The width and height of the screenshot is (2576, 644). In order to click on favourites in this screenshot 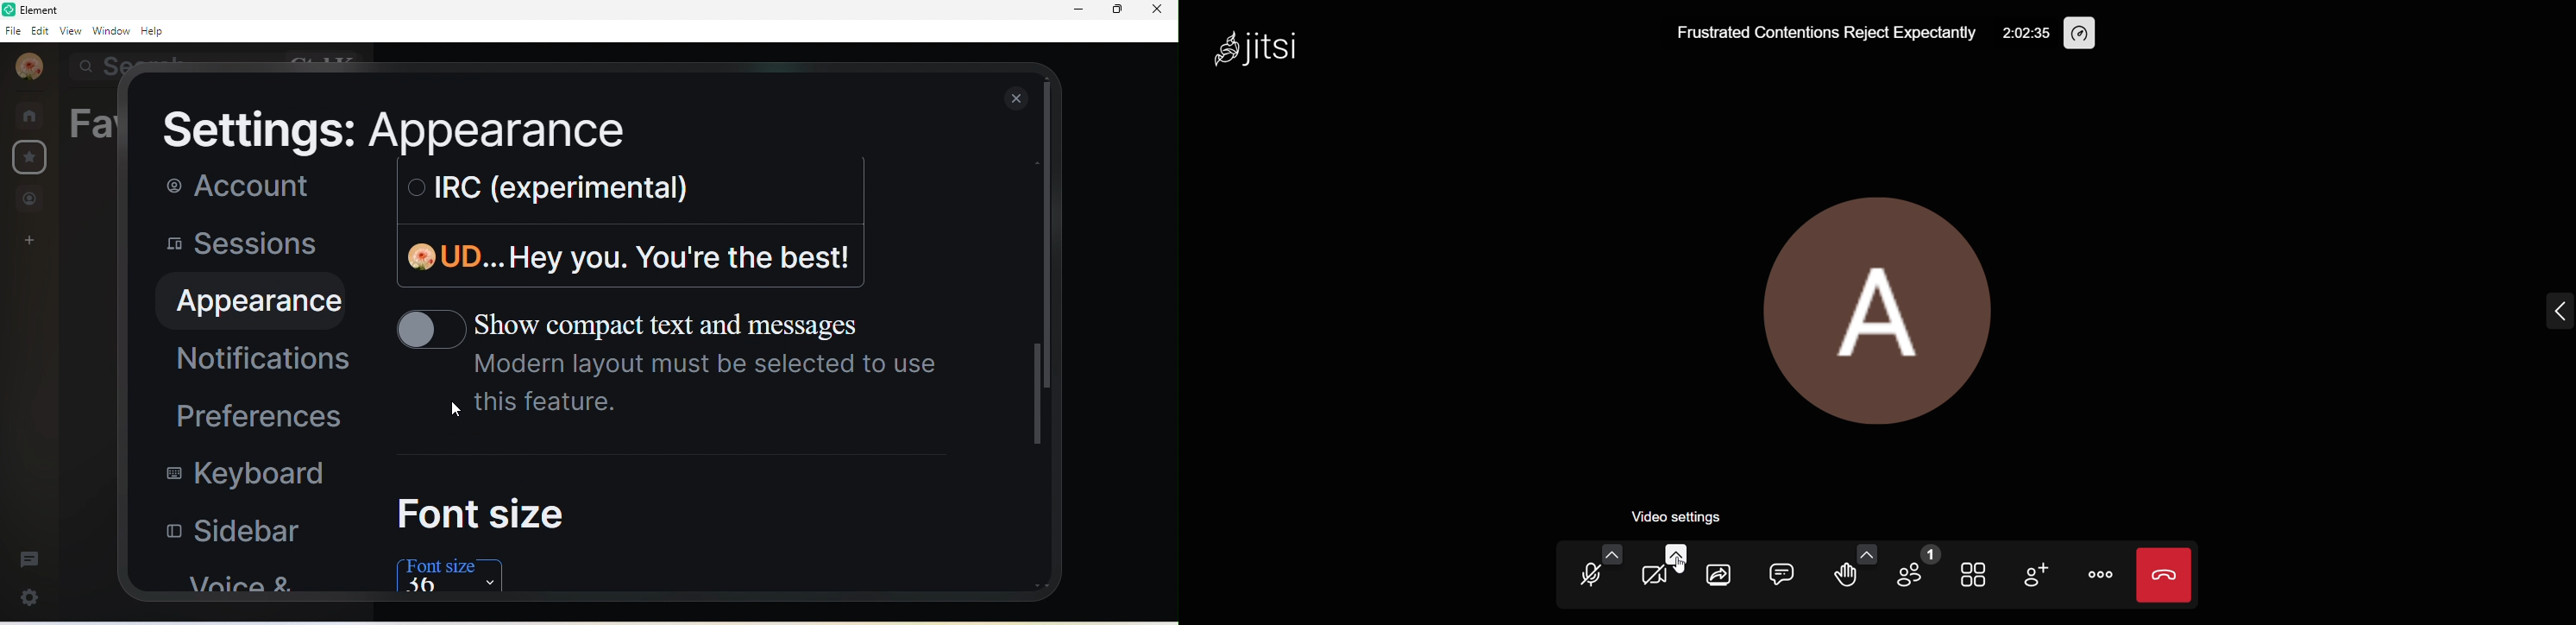, I will do `click(32, 160)`.